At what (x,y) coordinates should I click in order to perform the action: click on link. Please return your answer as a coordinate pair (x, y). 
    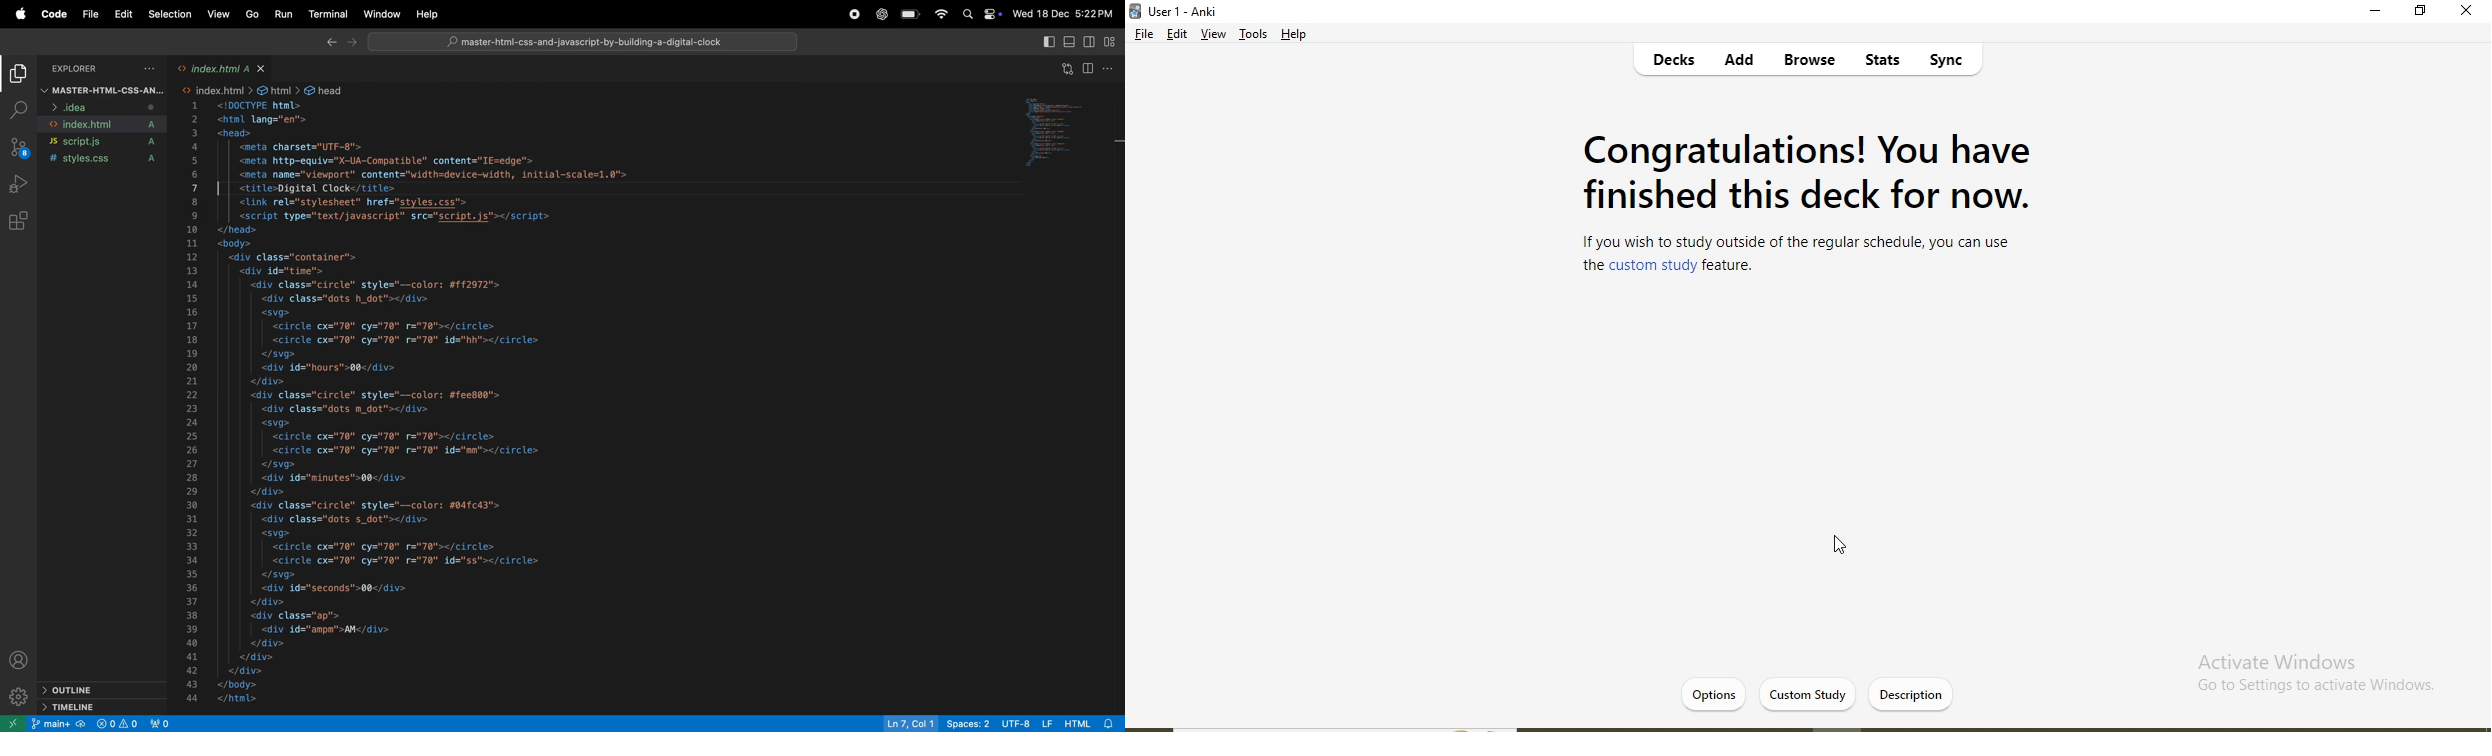
    Looking at the image, I should click on (396, 88).